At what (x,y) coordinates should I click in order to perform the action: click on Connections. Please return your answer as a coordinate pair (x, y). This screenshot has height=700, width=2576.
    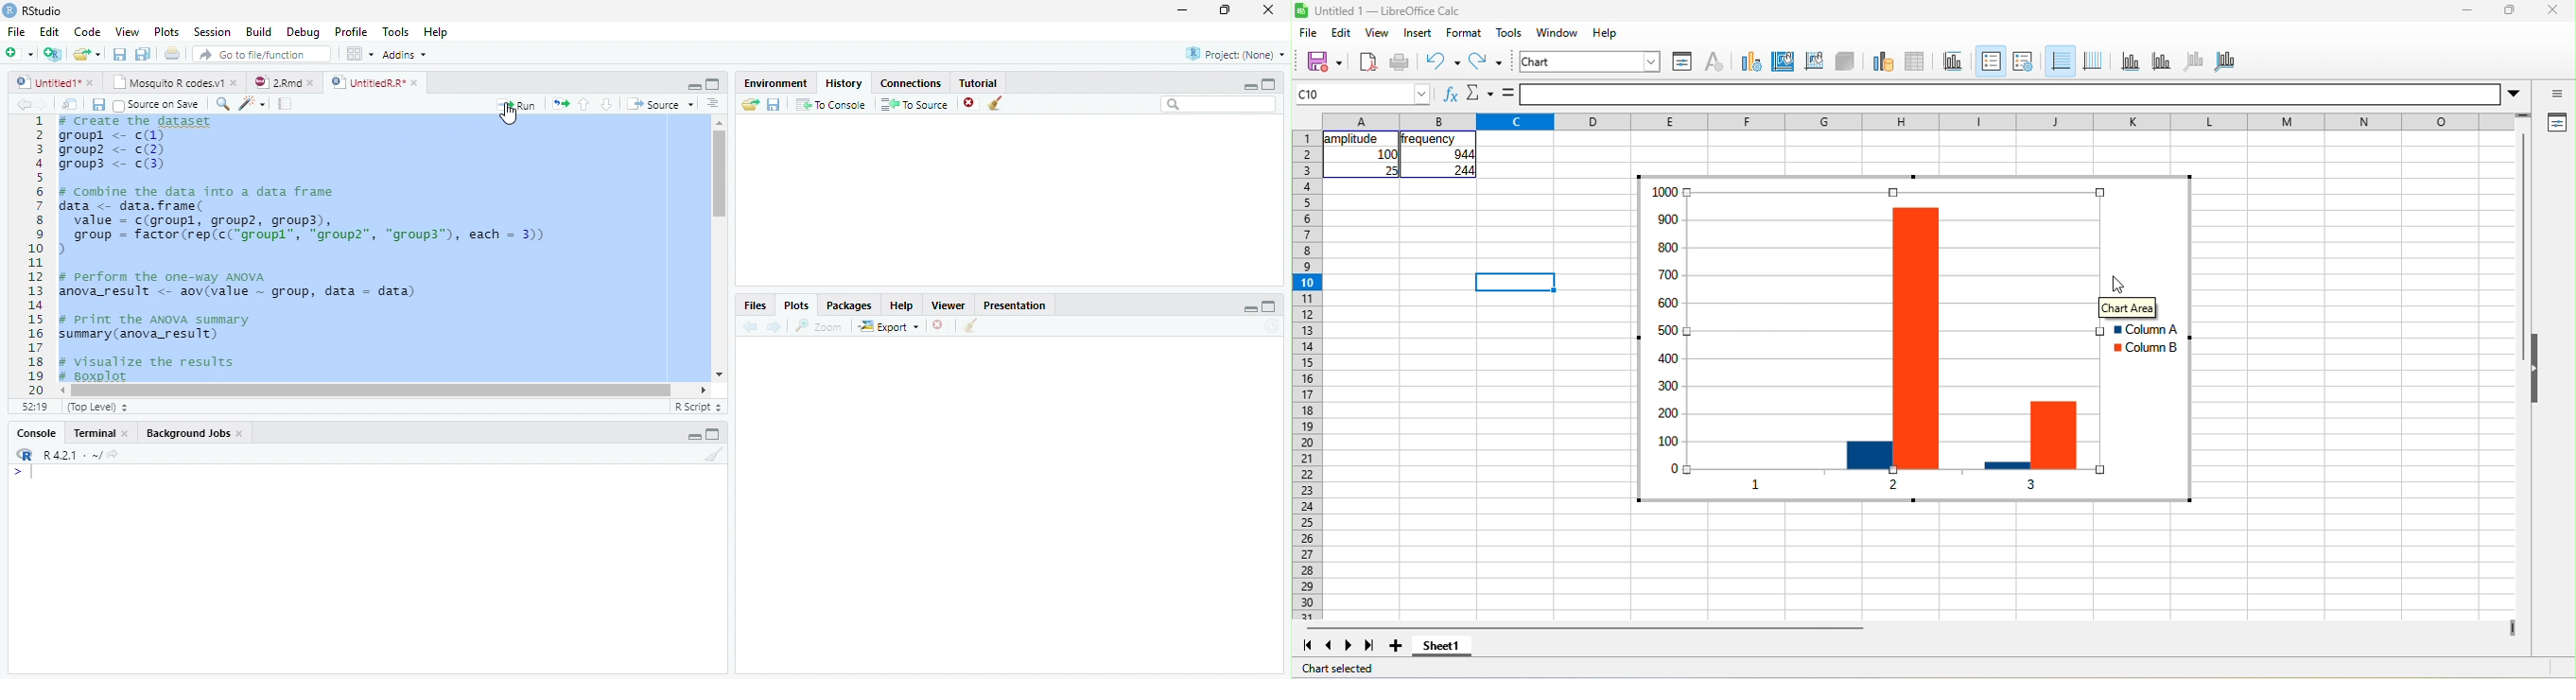
    Looking at the image, I should click on (913, 81).